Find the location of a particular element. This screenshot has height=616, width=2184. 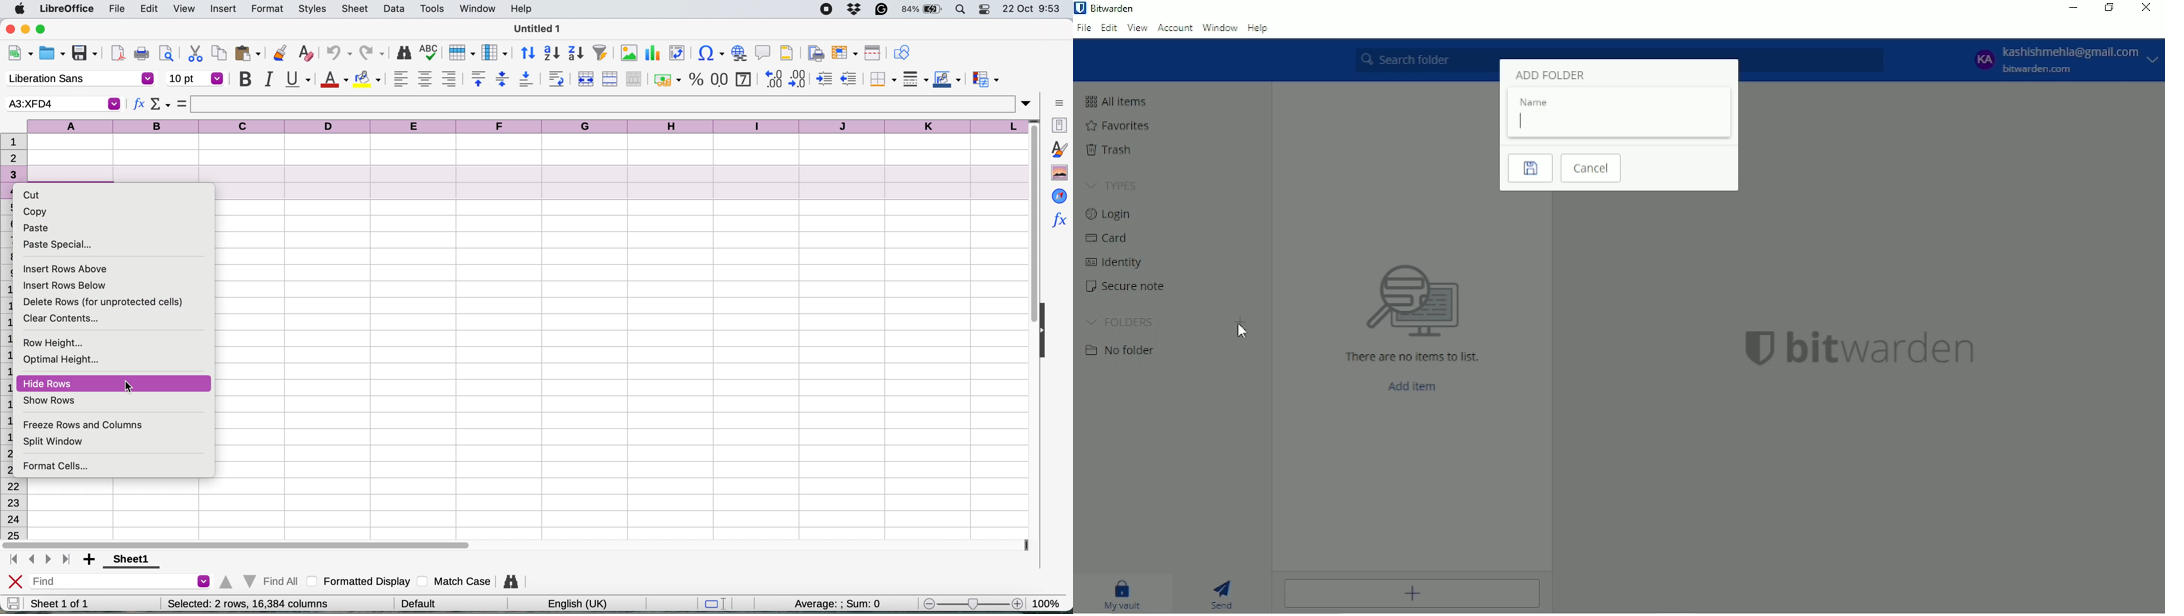

find all is located at coordinates (257, 579).